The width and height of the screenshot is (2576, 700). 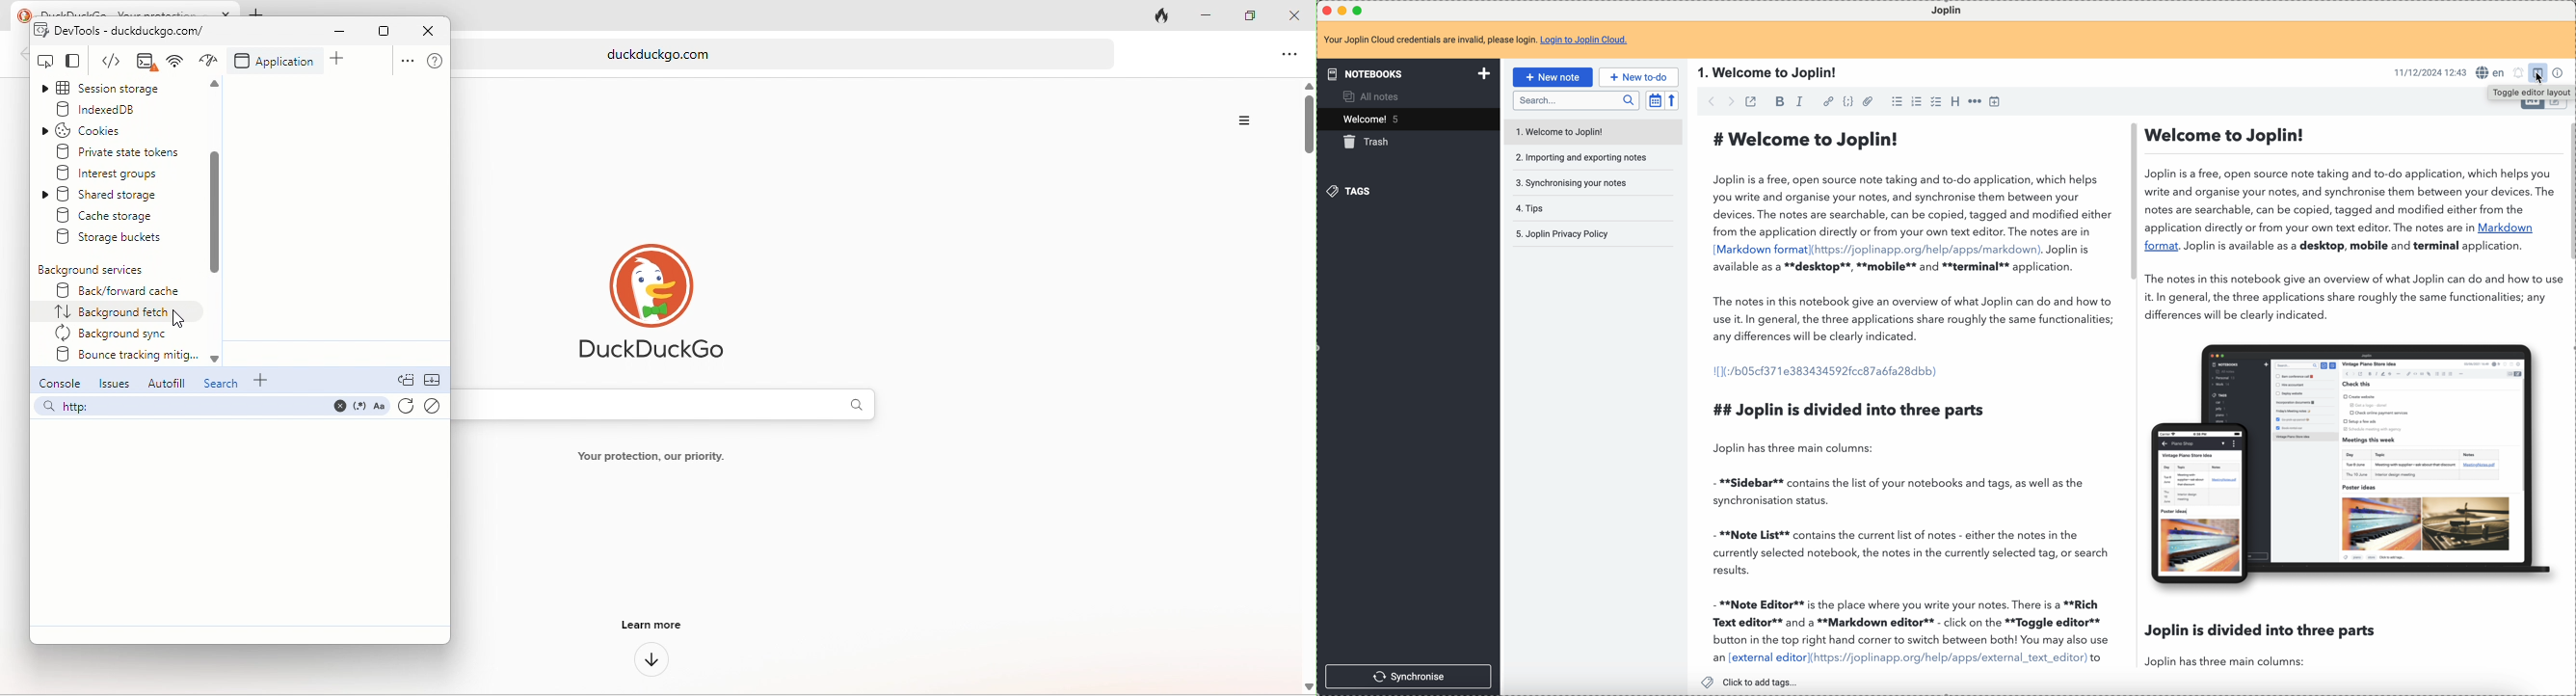 I want to click on format, so click(x=2160, y=245).